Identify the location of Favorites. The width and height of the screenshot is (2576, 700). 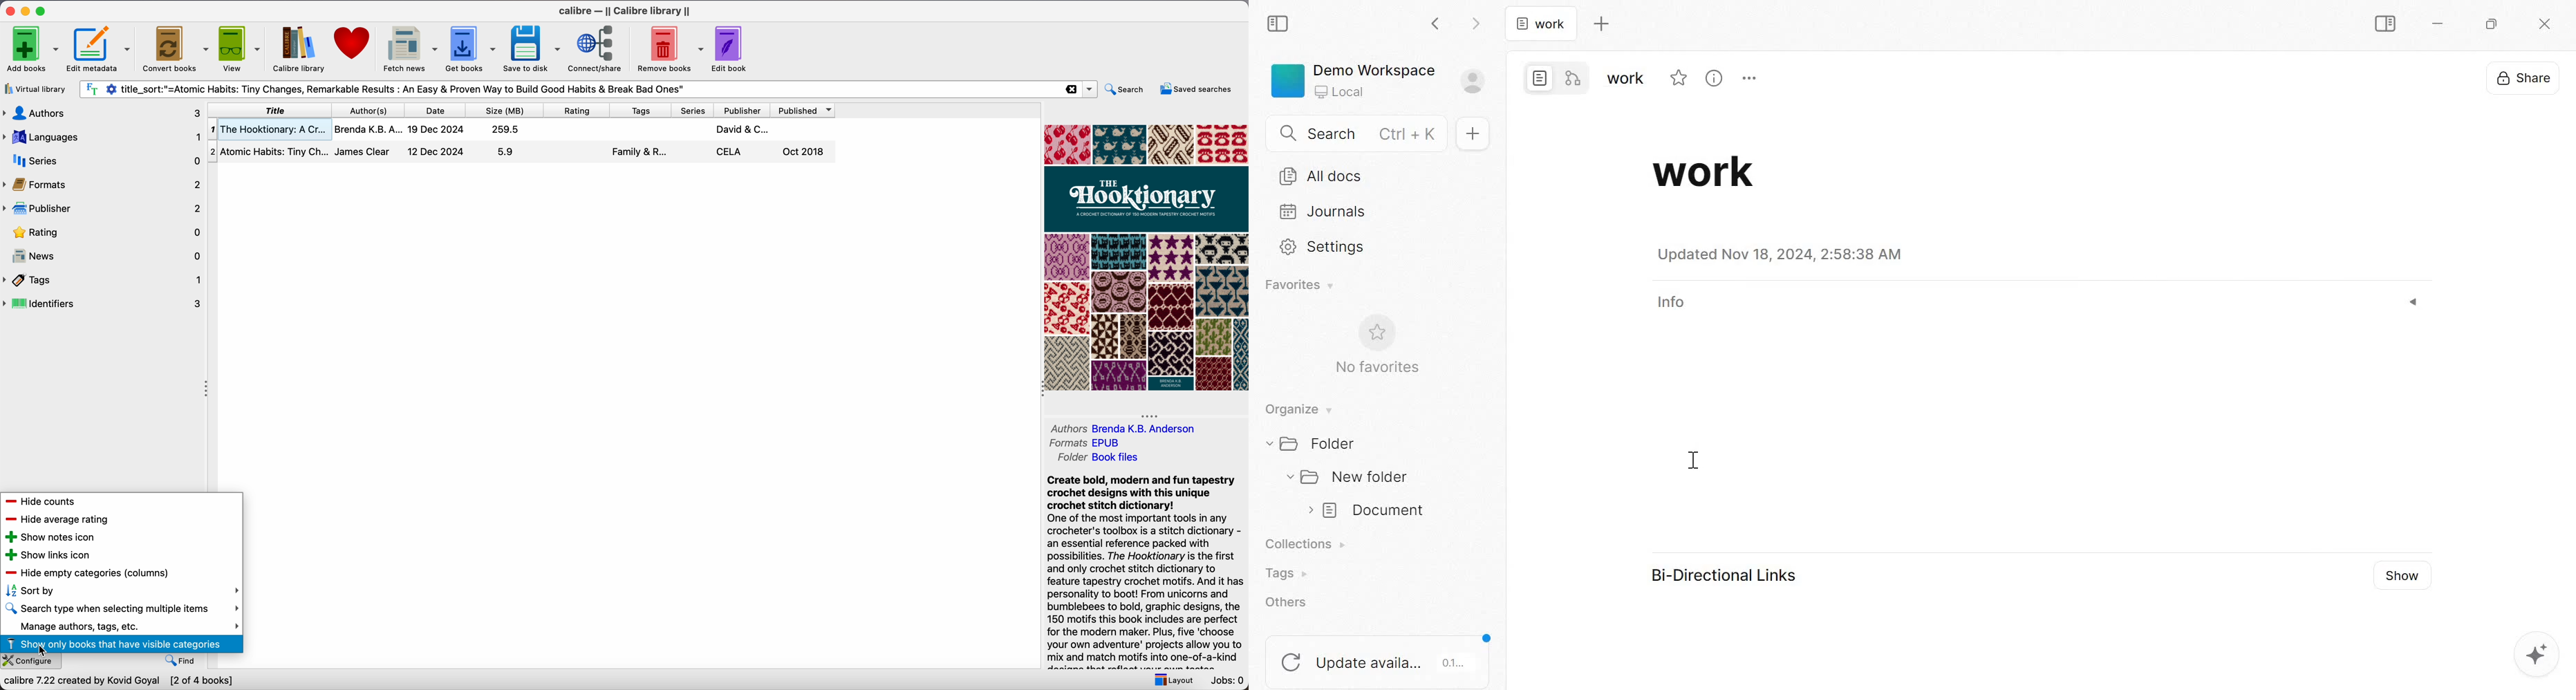
(1300, 285).